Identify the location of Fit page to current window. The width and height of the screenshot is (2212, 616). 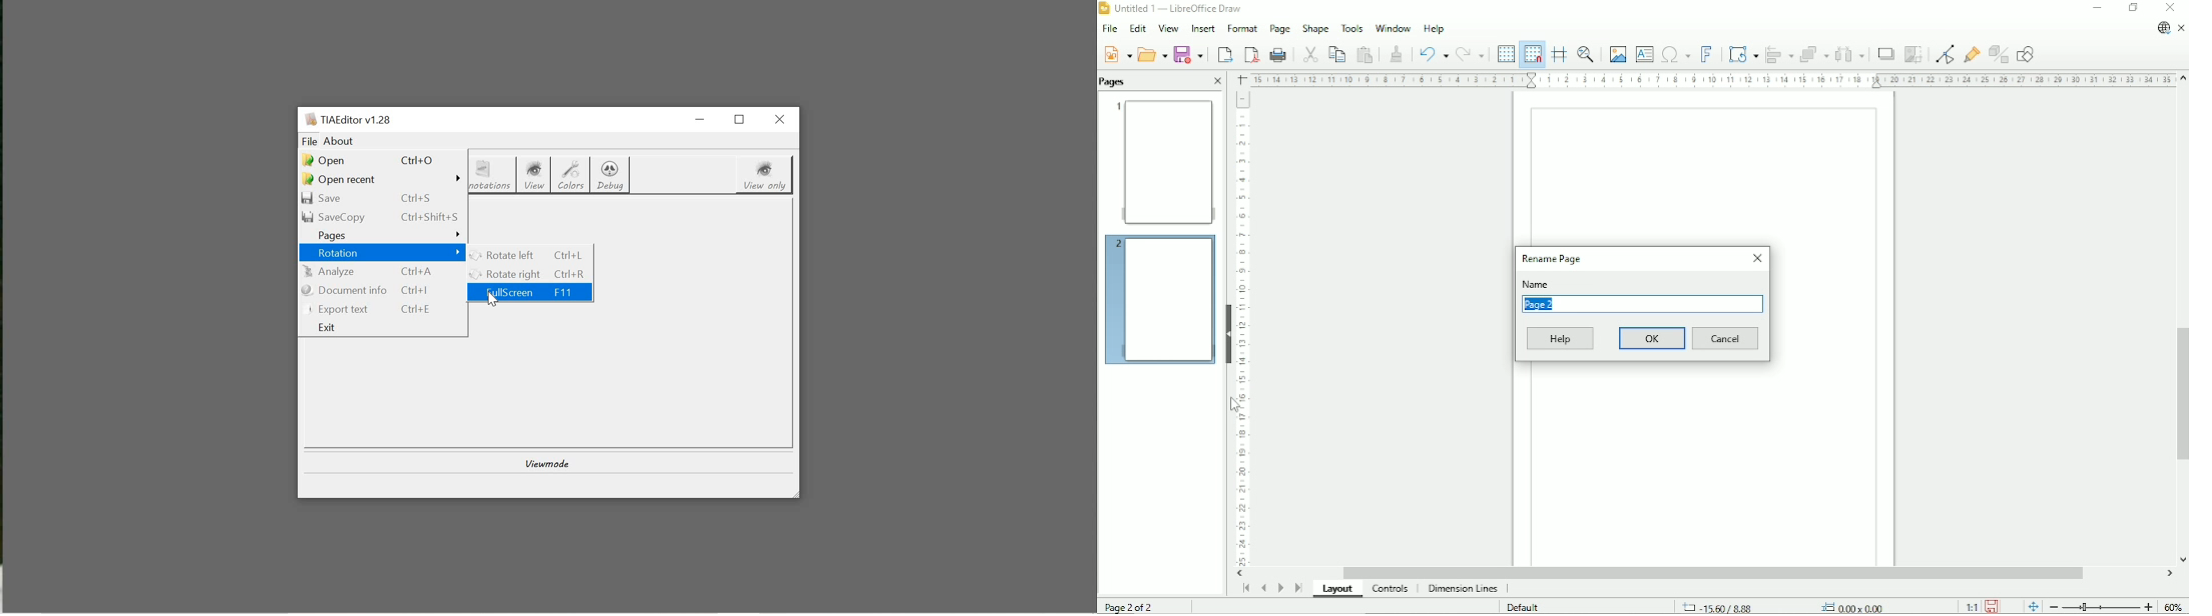
(2032, 605).